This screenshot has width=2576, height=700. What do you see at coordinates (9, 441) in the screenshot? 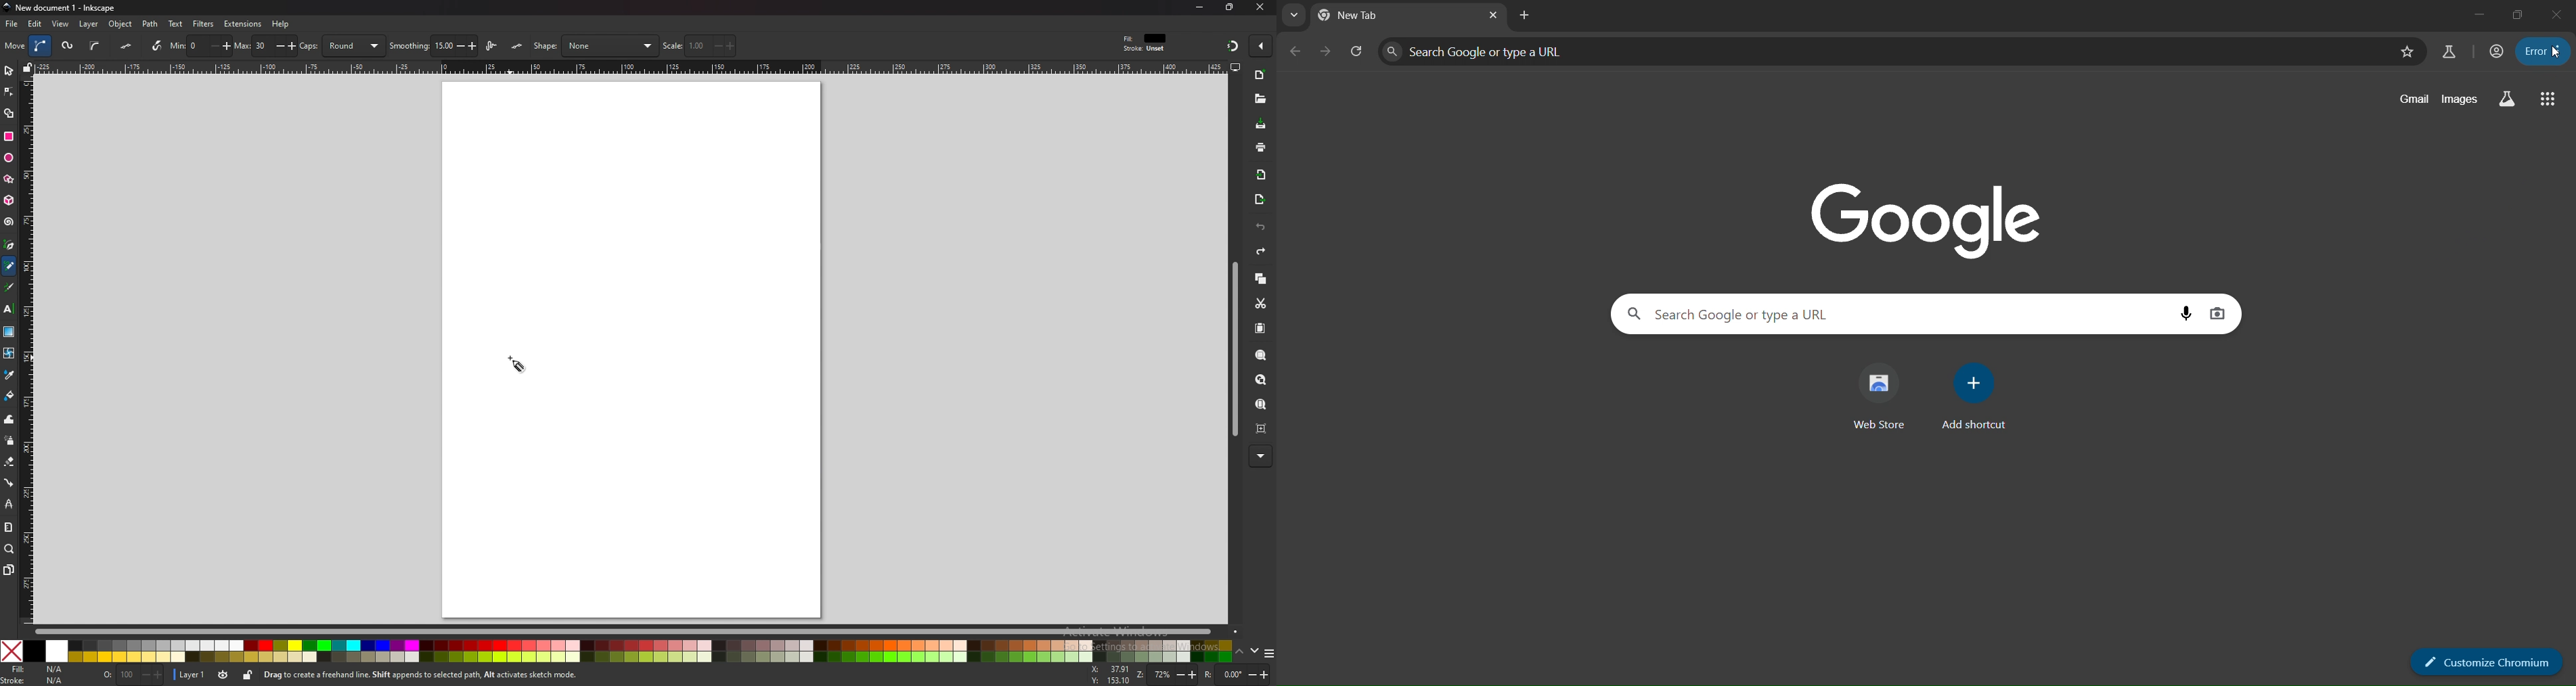
I see `spray` at bounding box center [9, 441].